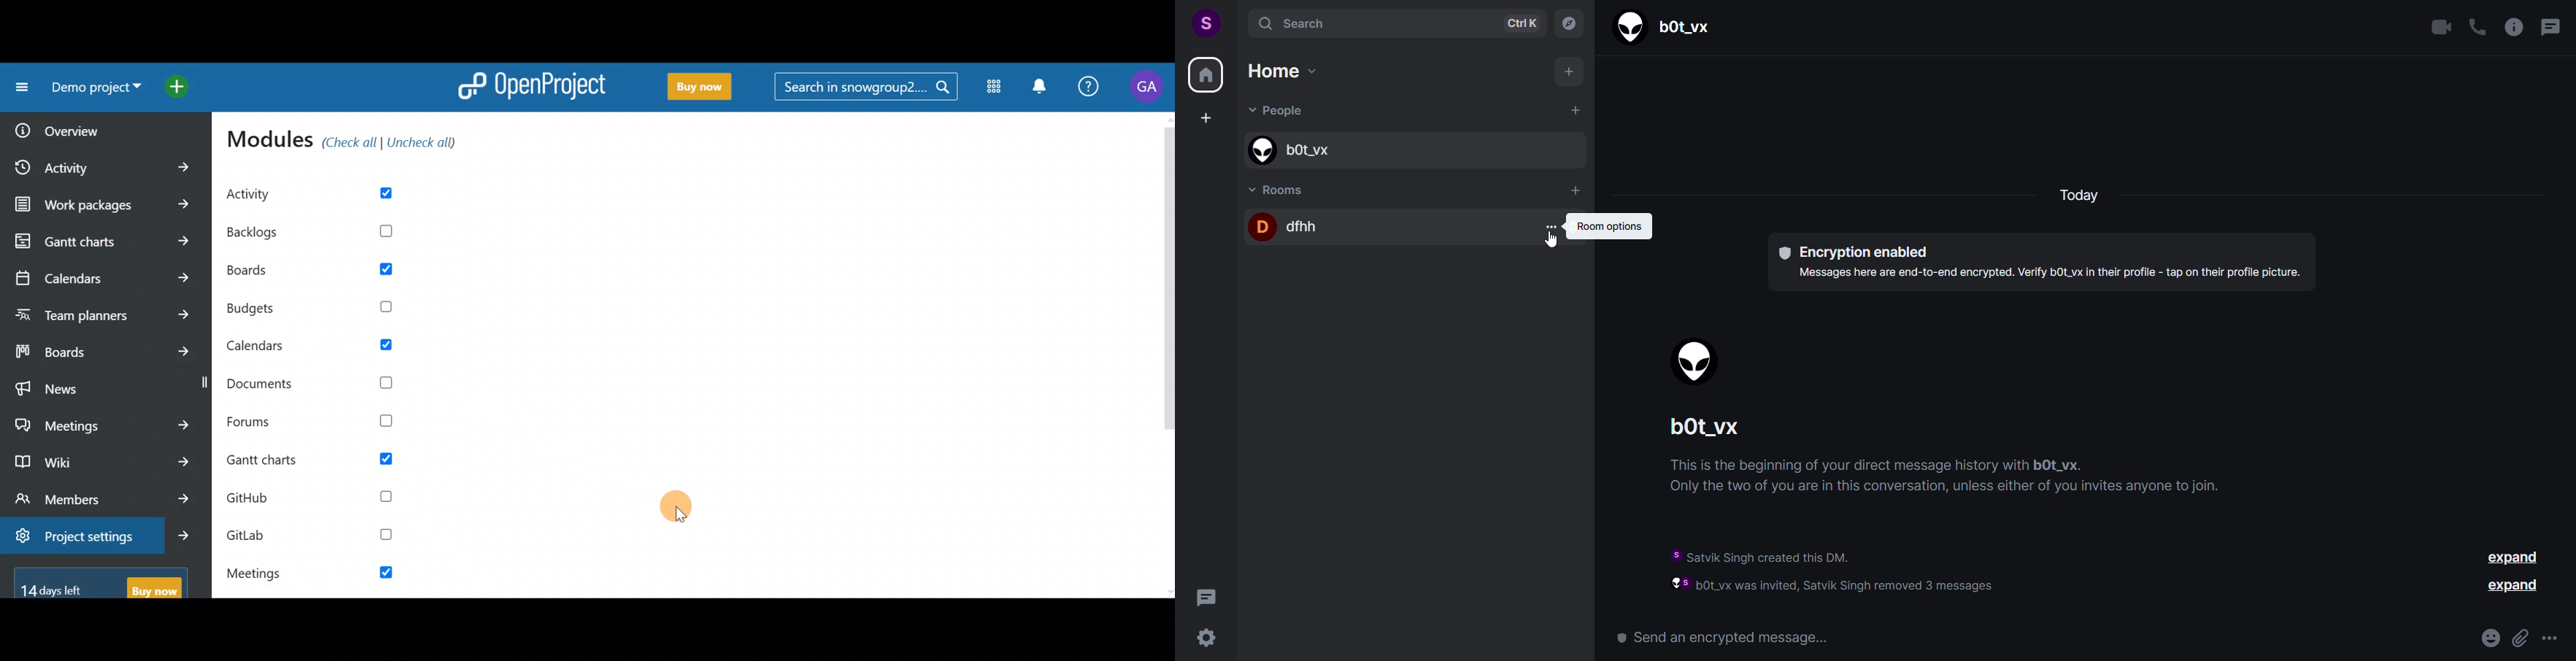 This screenshot has width=2576, height=672. What do you see at coordinates (1957, 480) in the screenshot?
I see `instructions` at bounding box center [1957, 480].